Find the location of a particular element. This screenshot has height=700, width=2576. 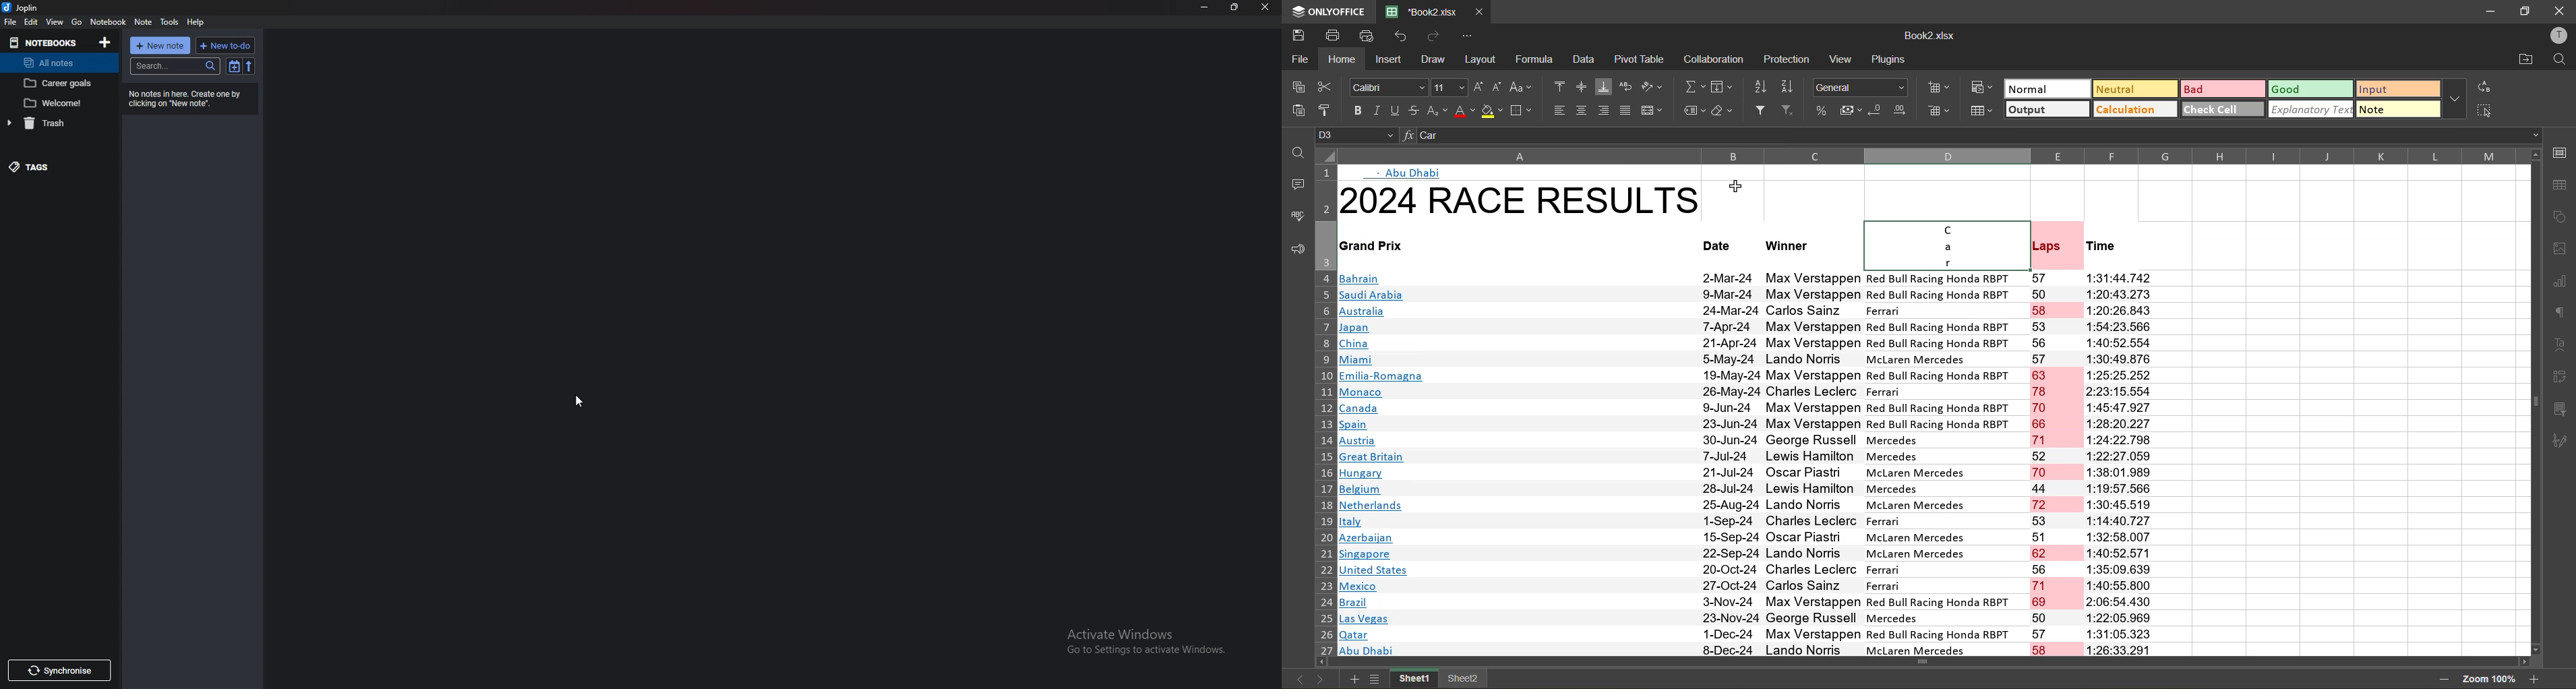

go is located at coordinates (76, 22).